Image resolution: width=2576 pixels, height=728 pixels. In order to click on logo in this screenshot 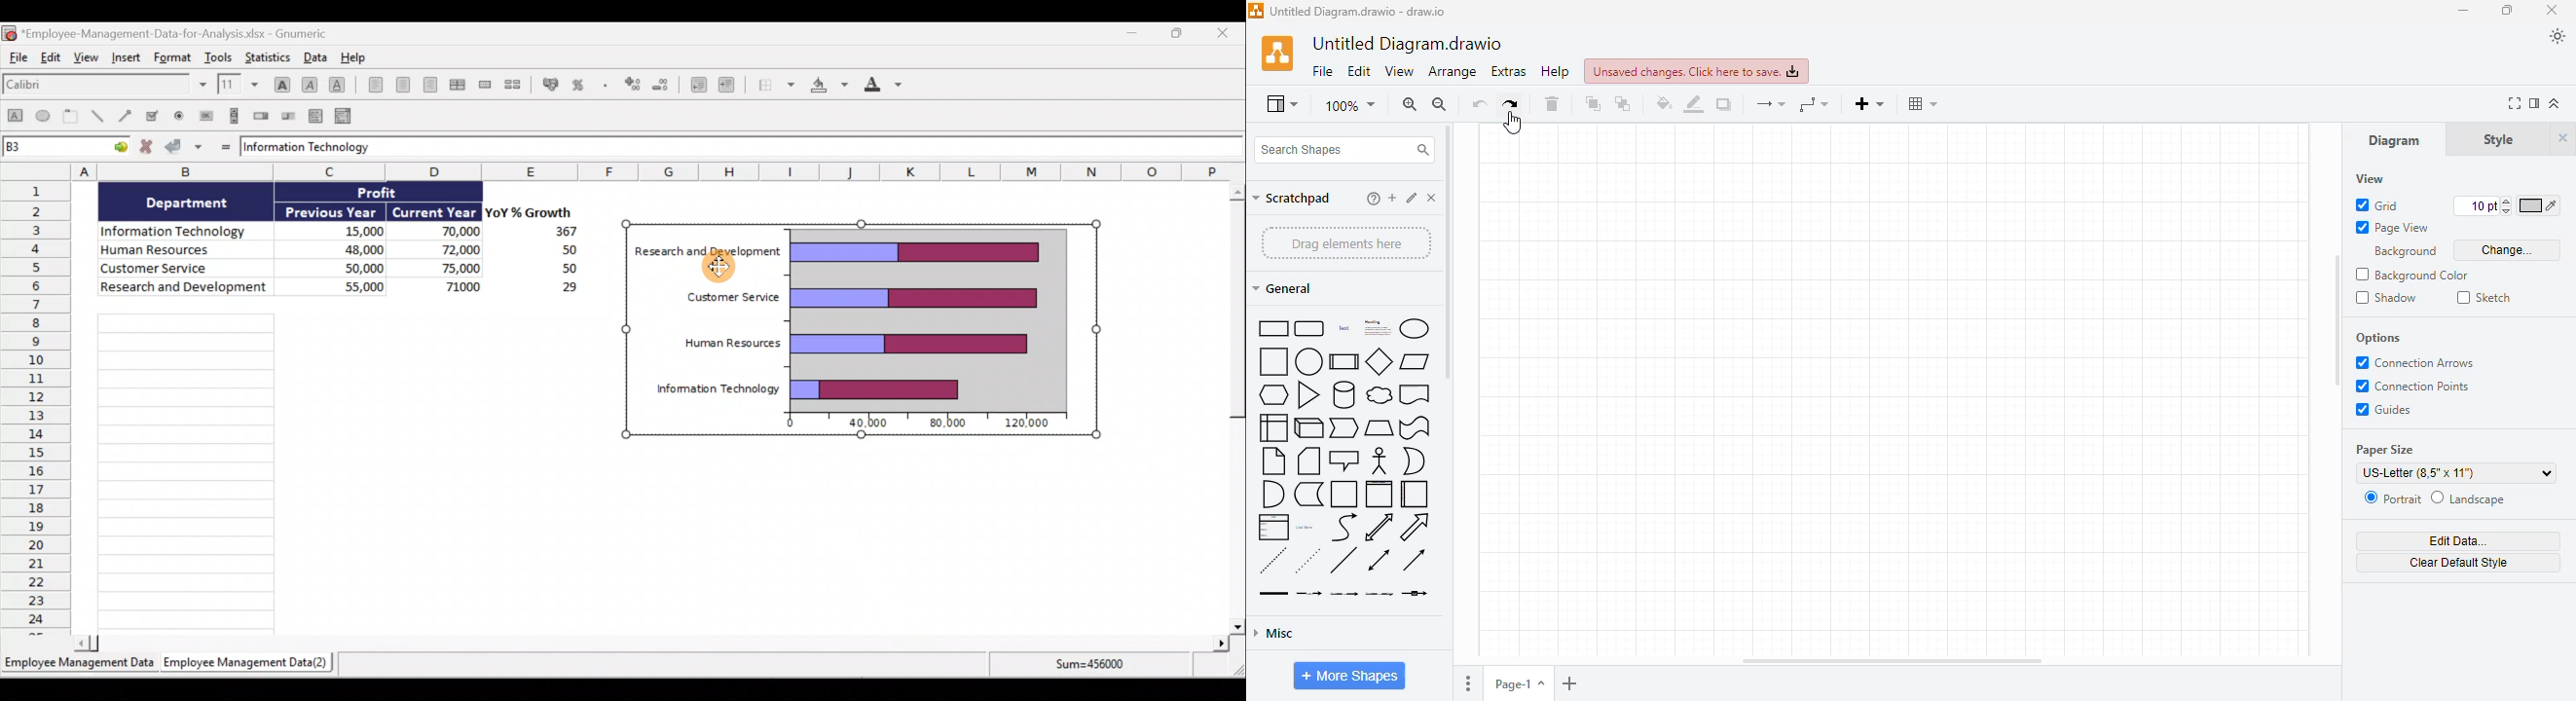, I will do `click(1277, 54)`.